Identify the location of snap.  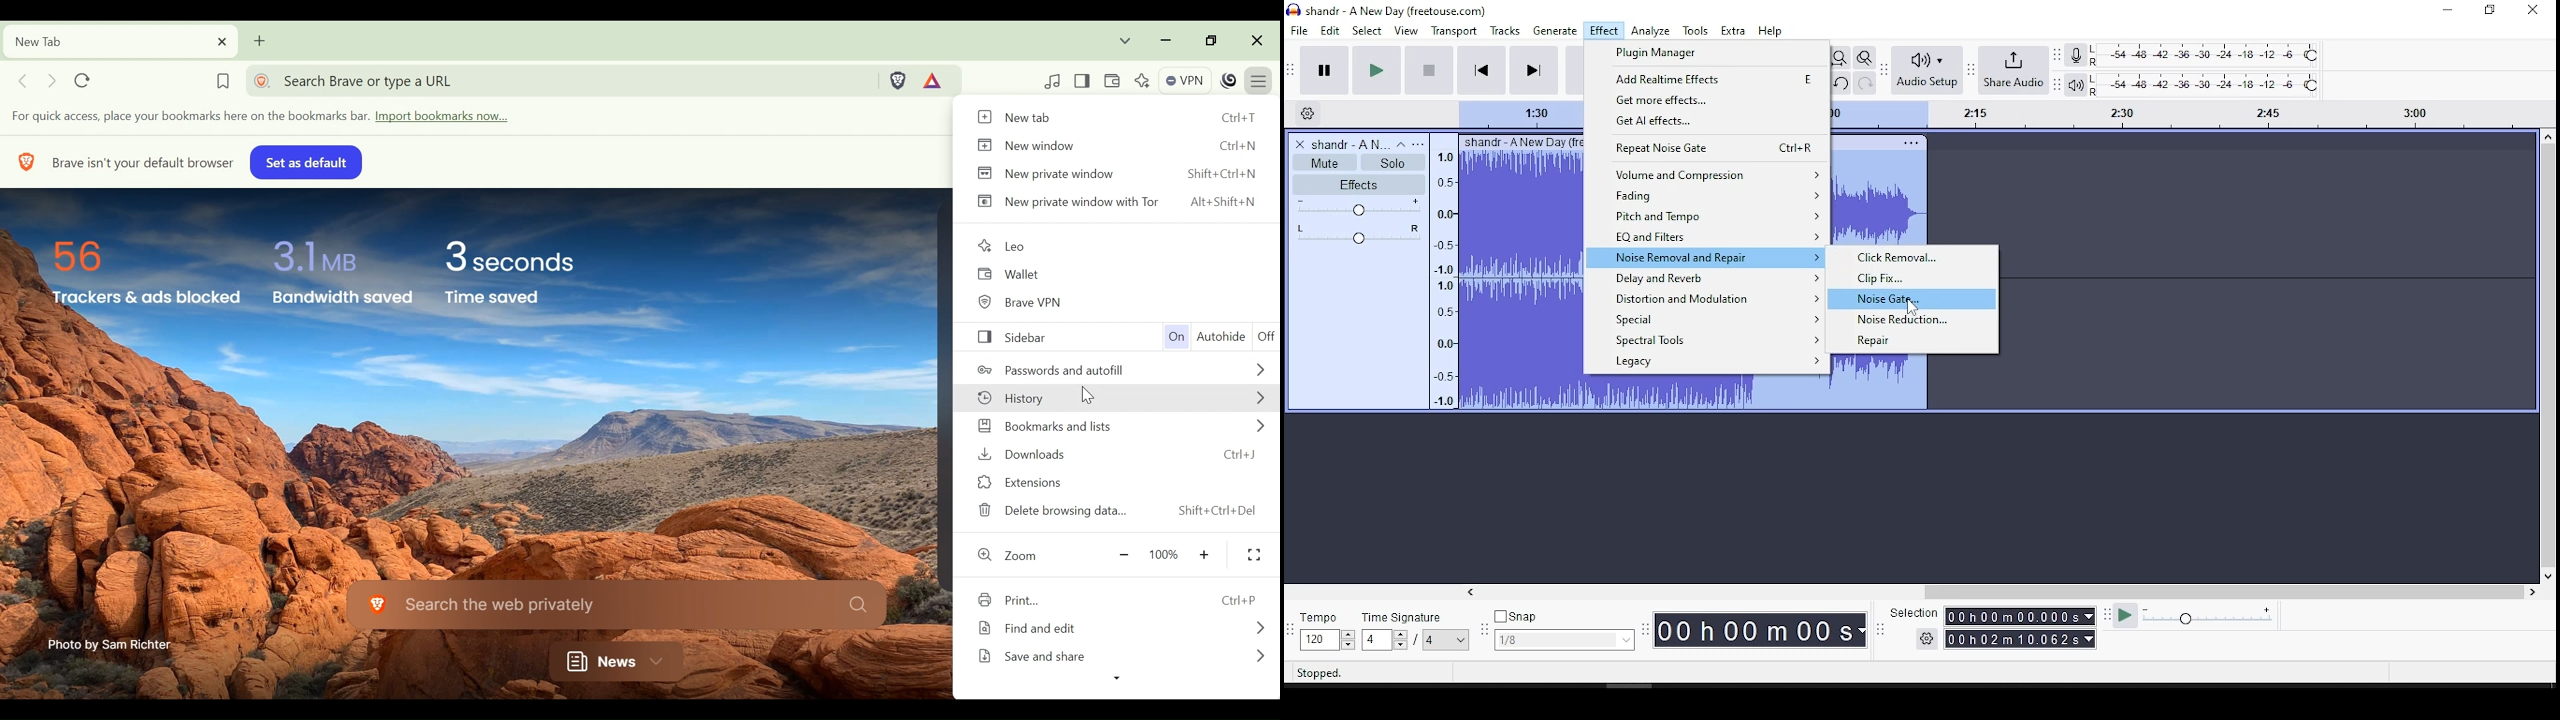
(1563, 631).